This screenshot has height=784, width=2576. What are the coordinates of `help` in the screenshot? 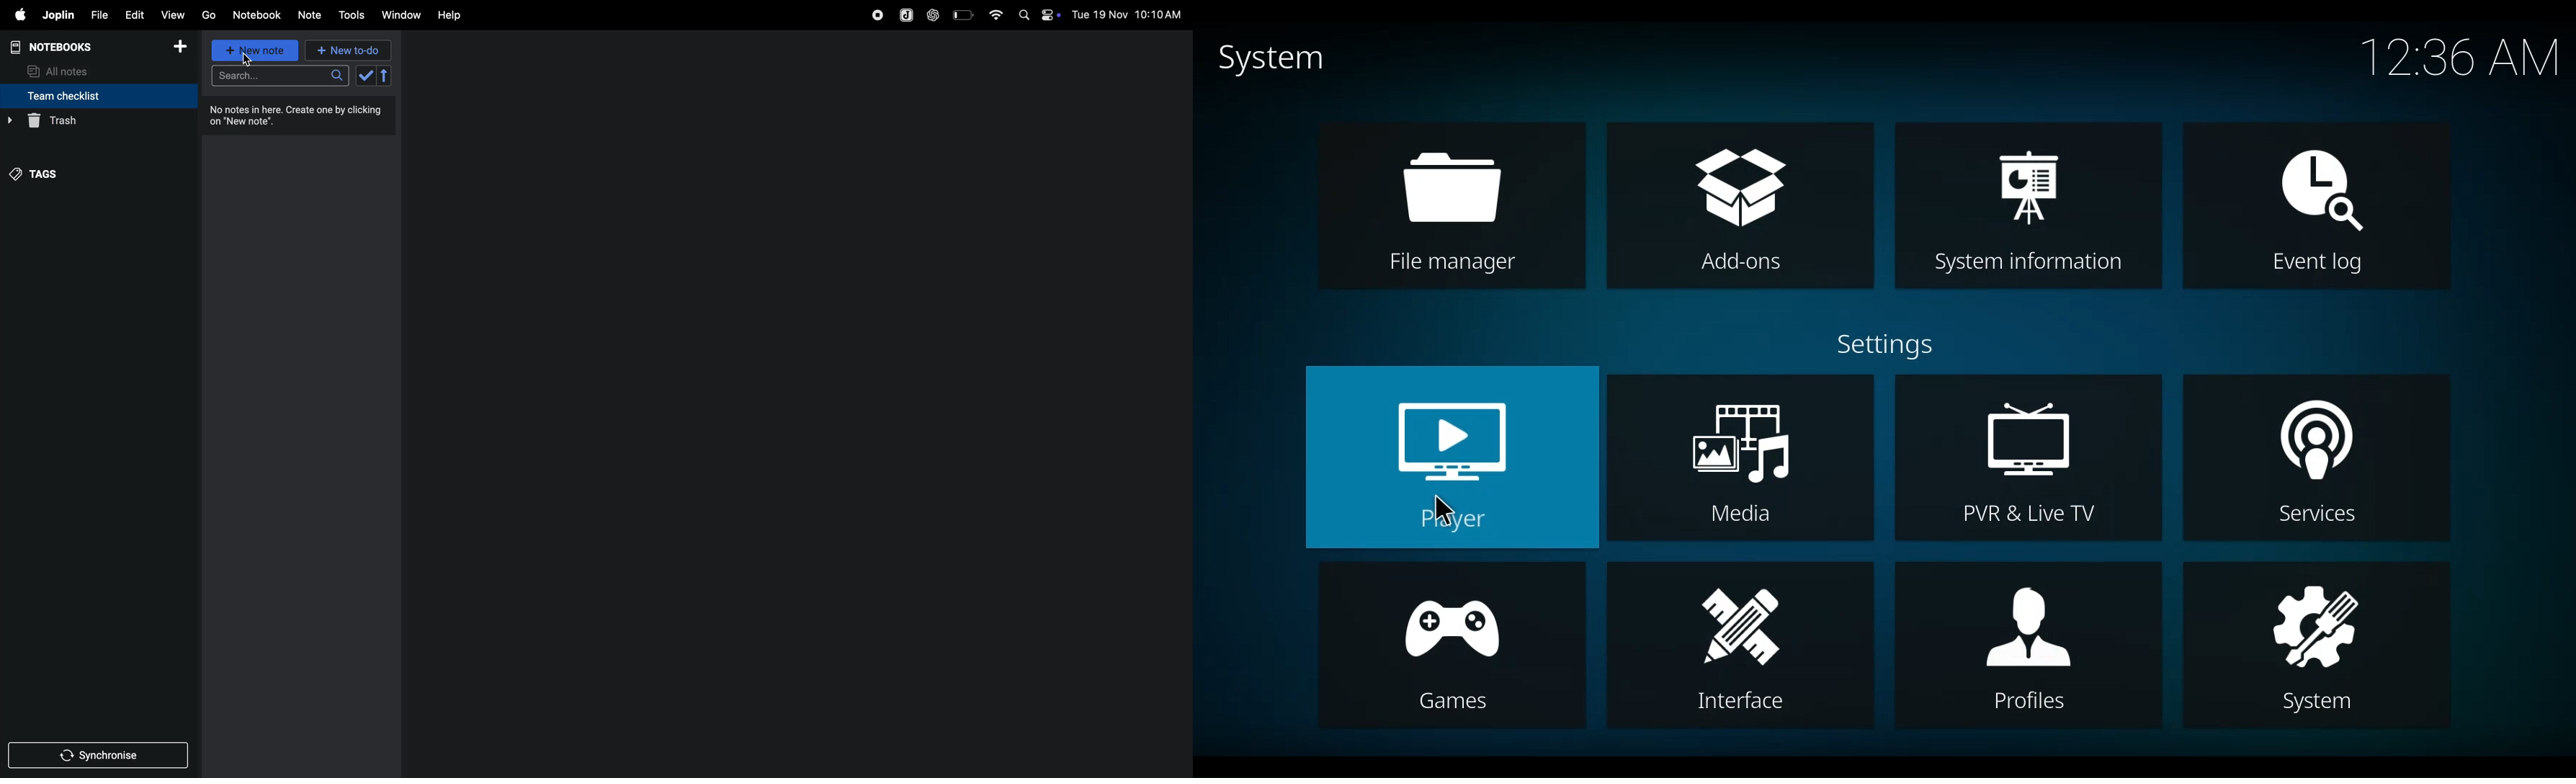 It's located at (452, 15).